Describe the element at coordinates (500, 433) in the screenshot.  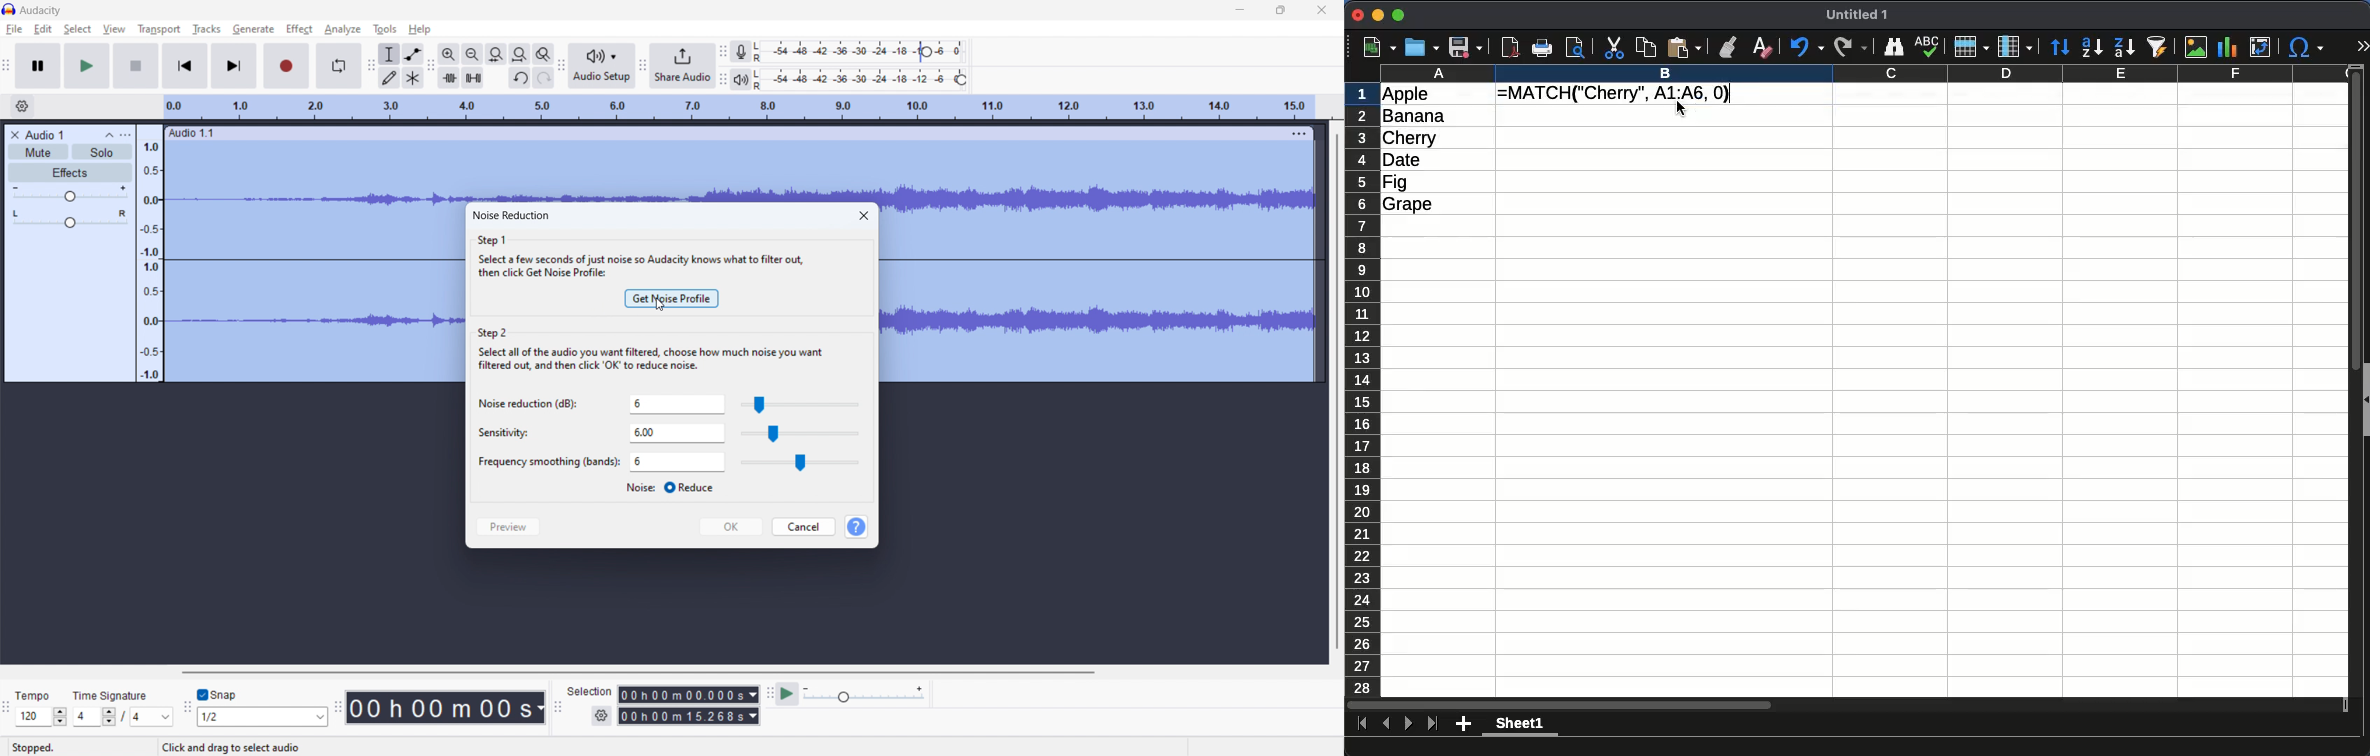
I see `sensitivity` at that location.